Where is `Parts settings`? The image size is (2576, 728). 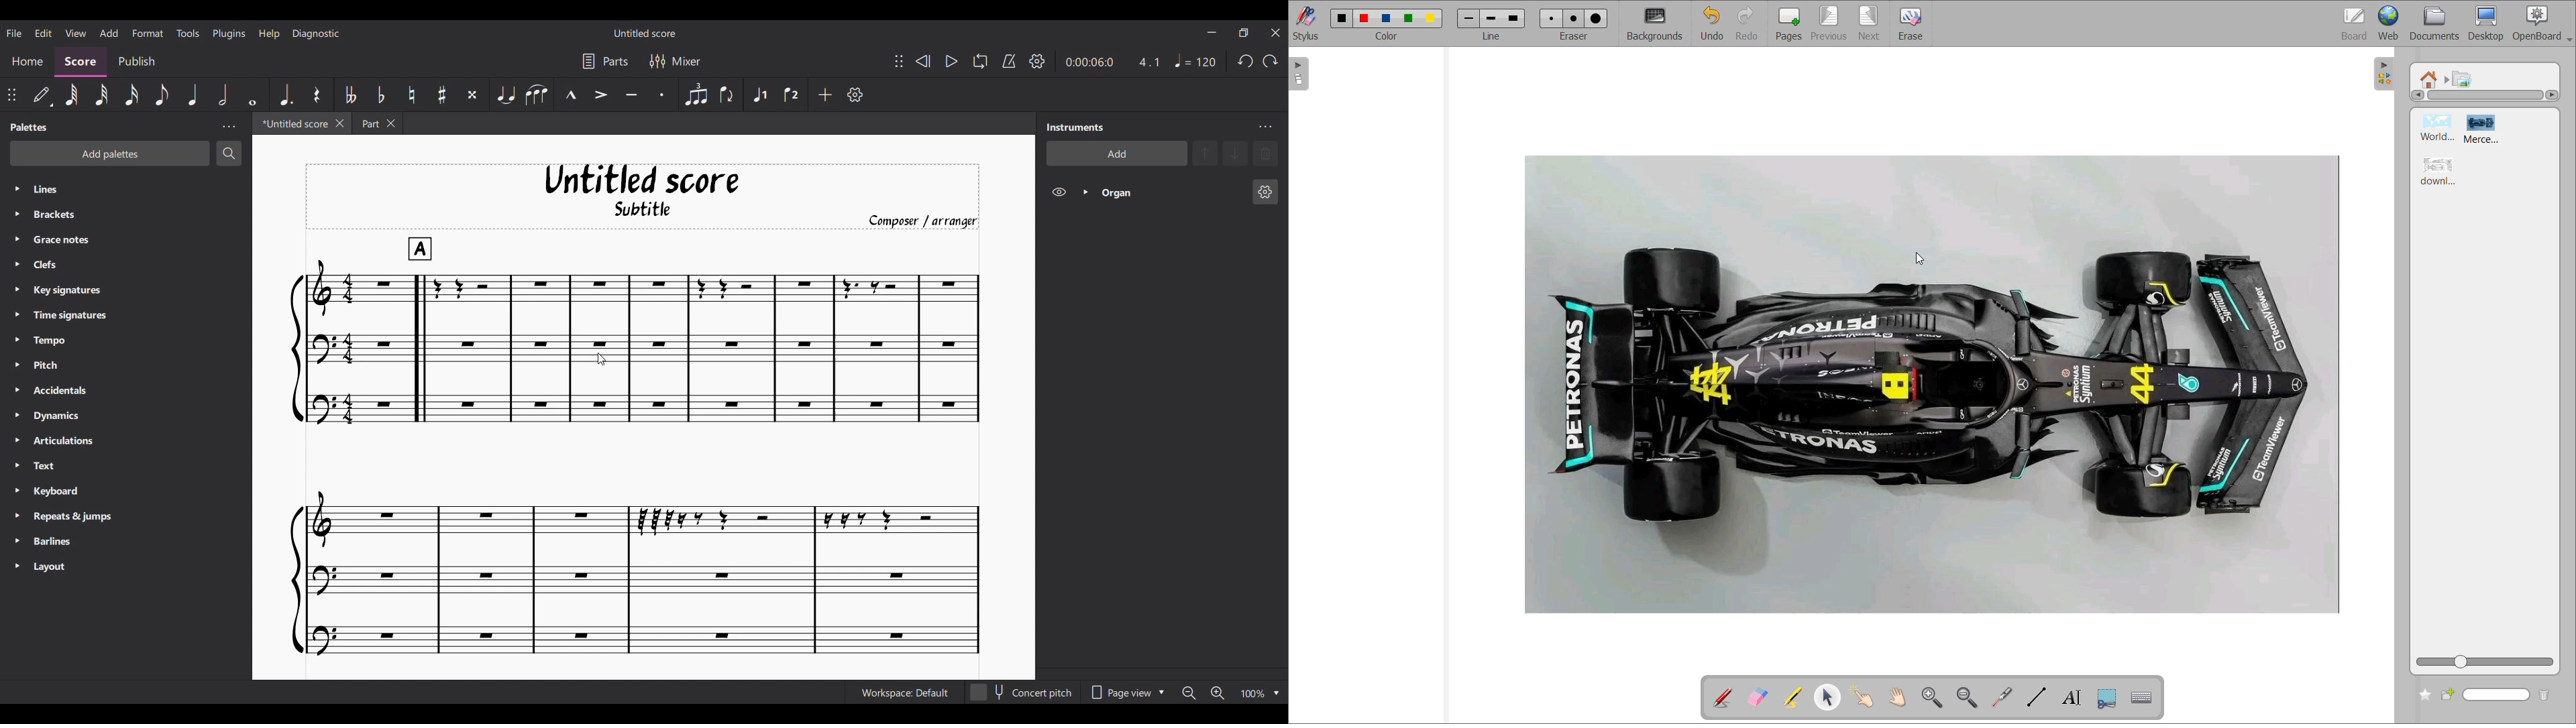
Parts settings is located at coordinates (605, 60).